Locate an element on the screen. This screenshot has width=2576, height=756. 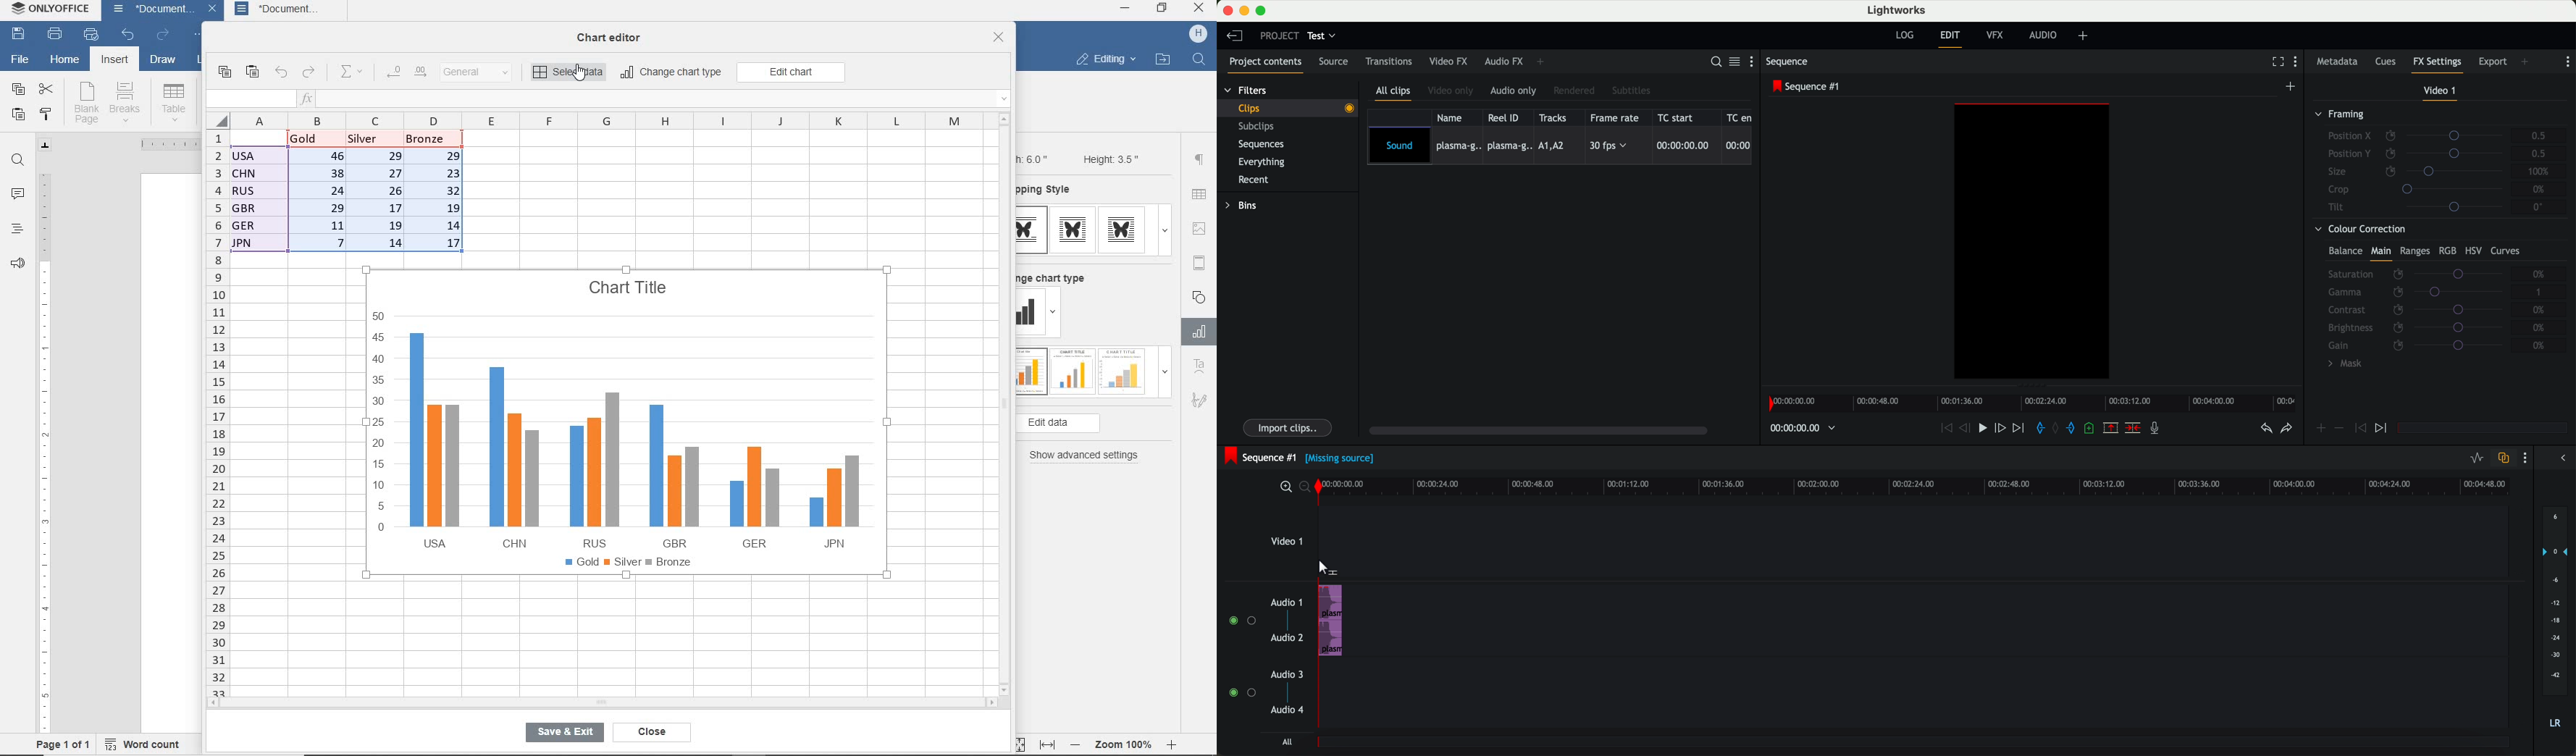
paste is located at coordinates (253, 72).